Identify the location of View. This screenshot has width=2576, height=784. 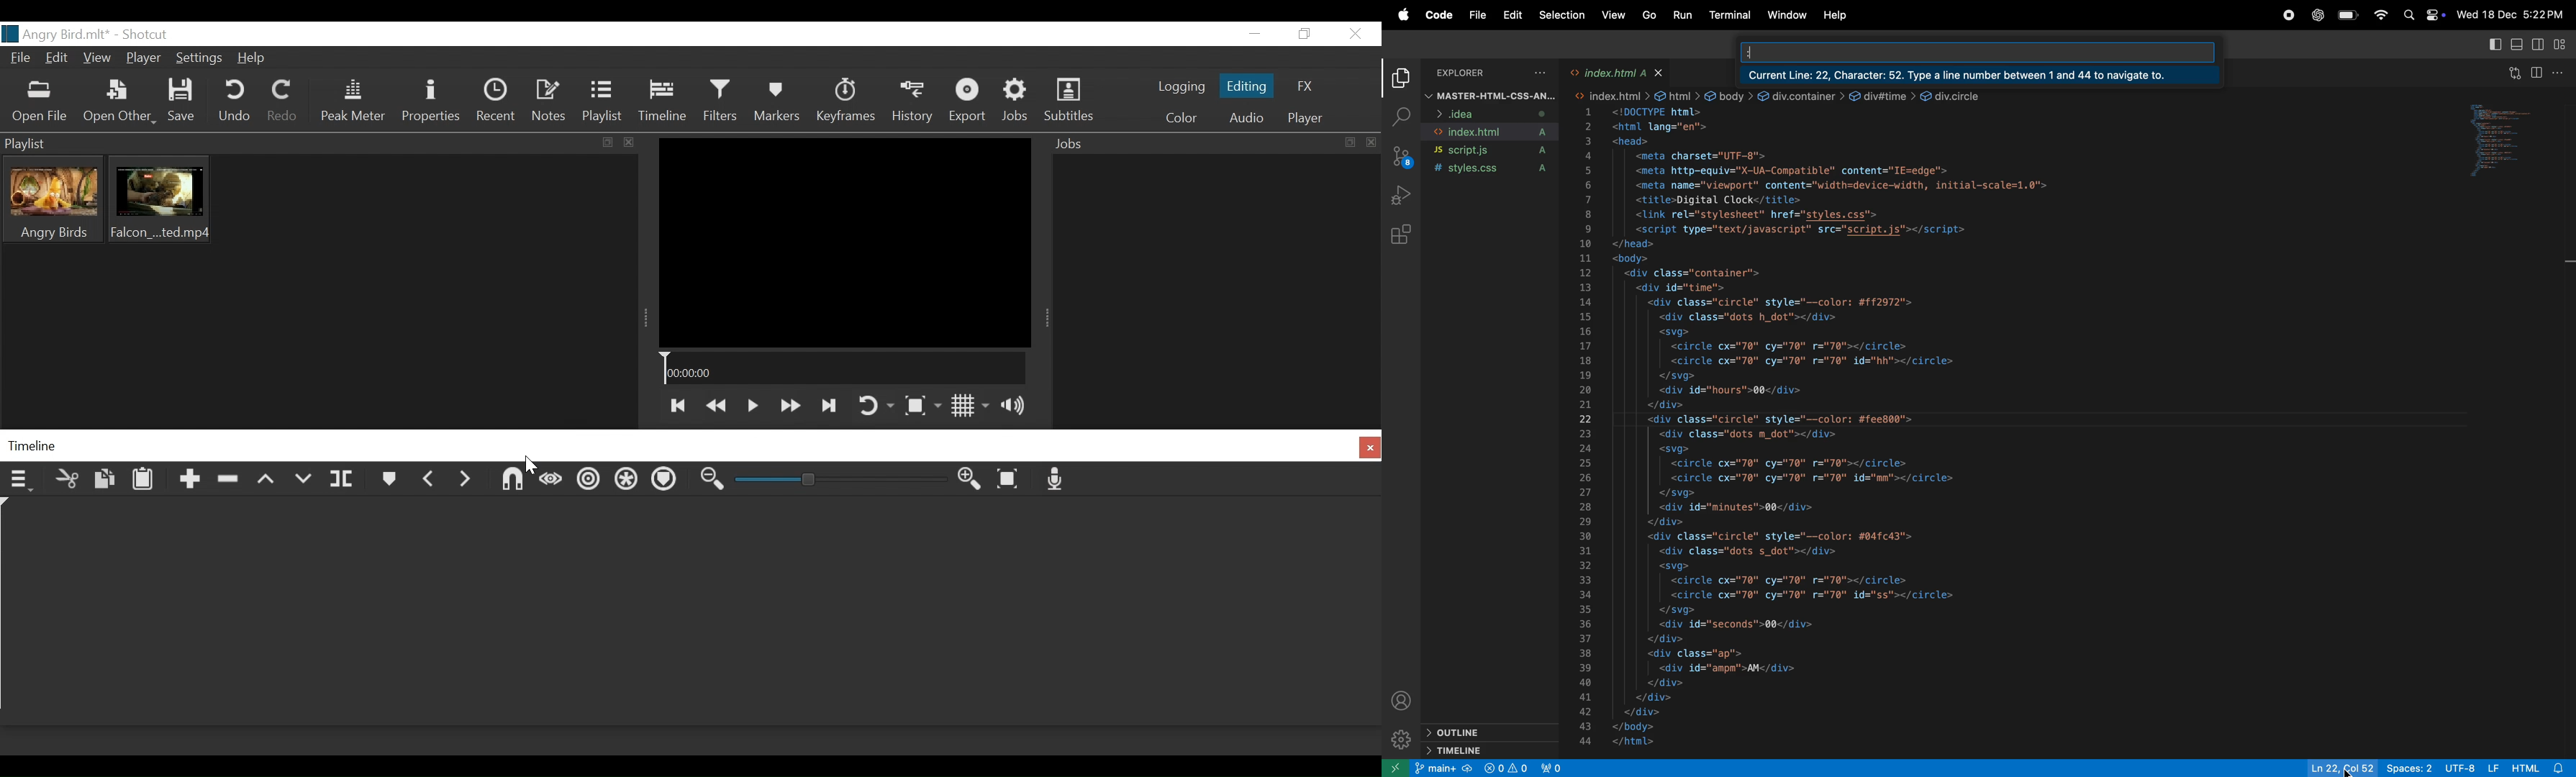
(99, 58).